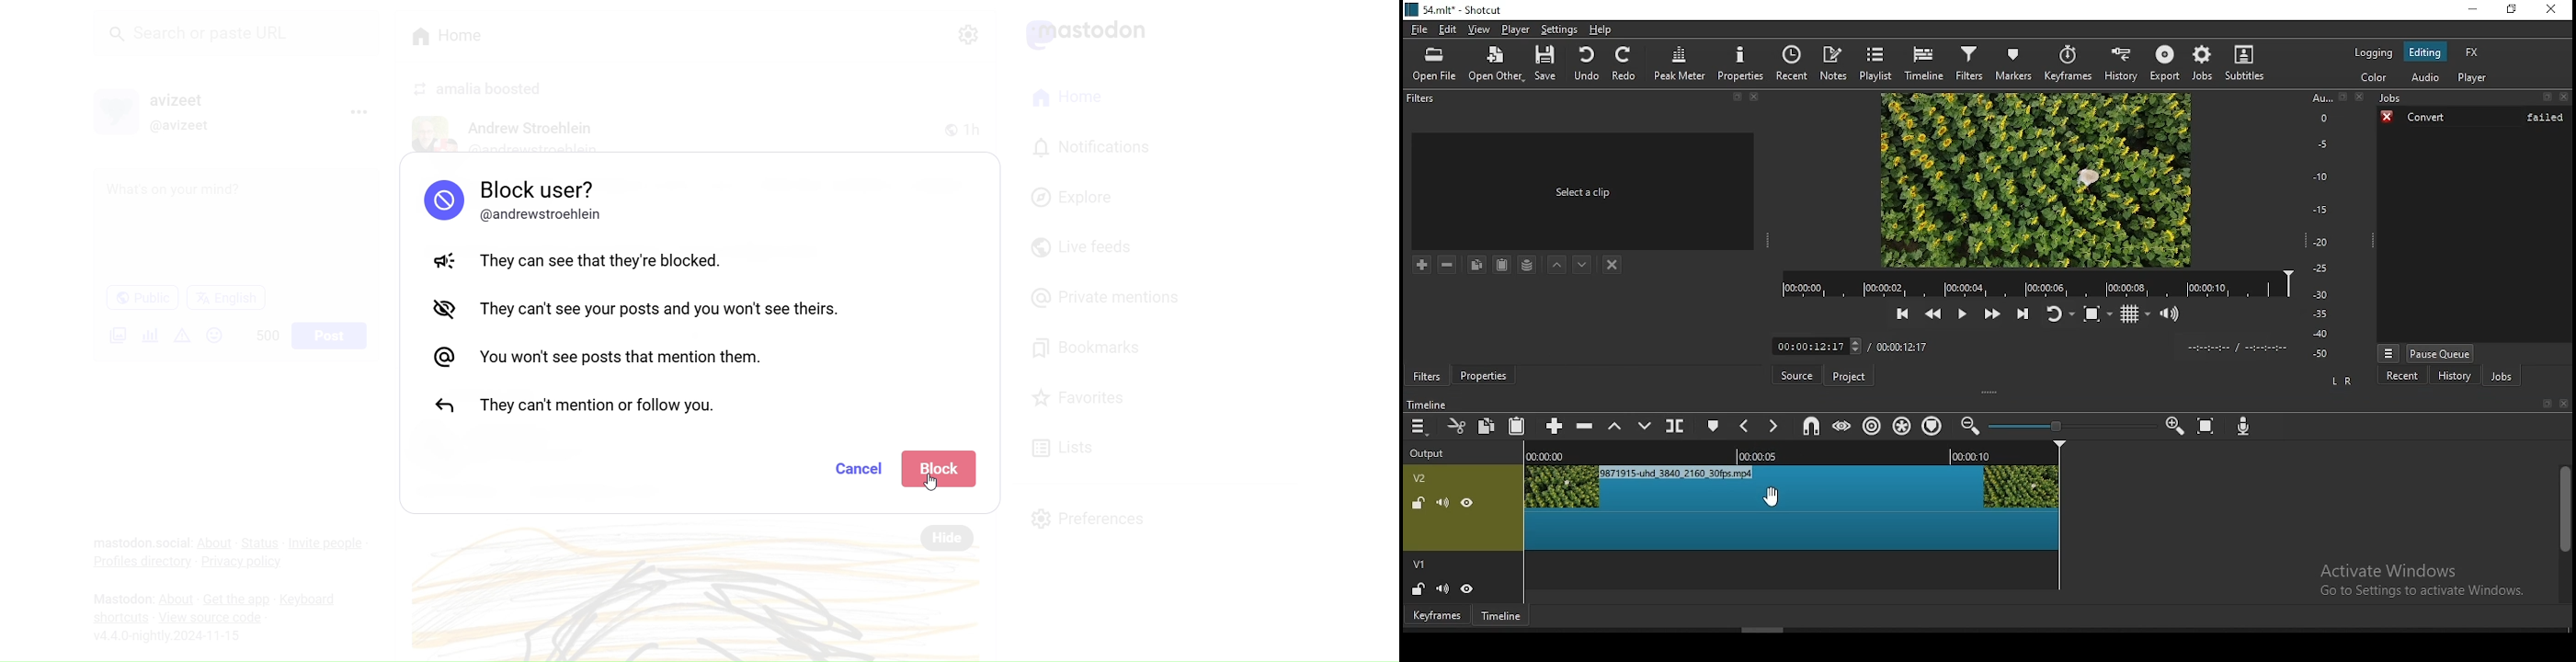 Image resolution: width=2576 pixels, height=672 pixels. What do you see at coordinates (1601, 30) in the screenshot?
I see `help` at bounding box center [1601, 30].